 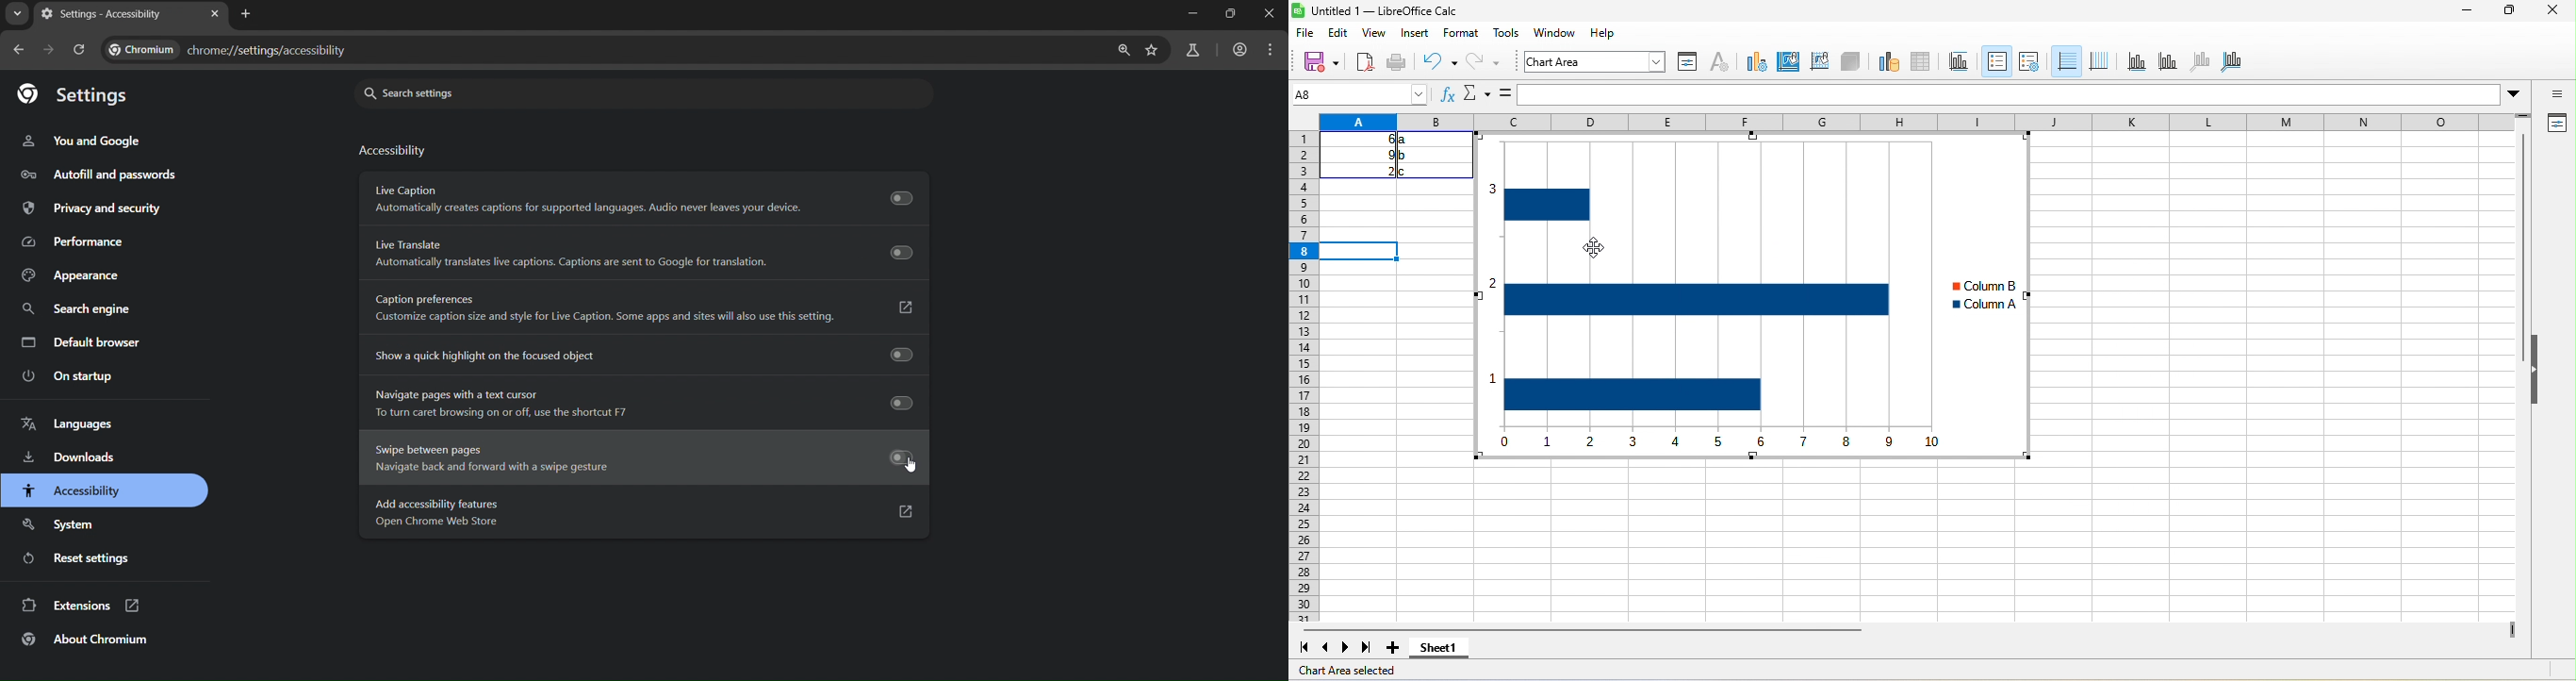 What do you see at coordinates (249, 15) in the screenshot?
I see `new tab` at bounding box center [249, 15].